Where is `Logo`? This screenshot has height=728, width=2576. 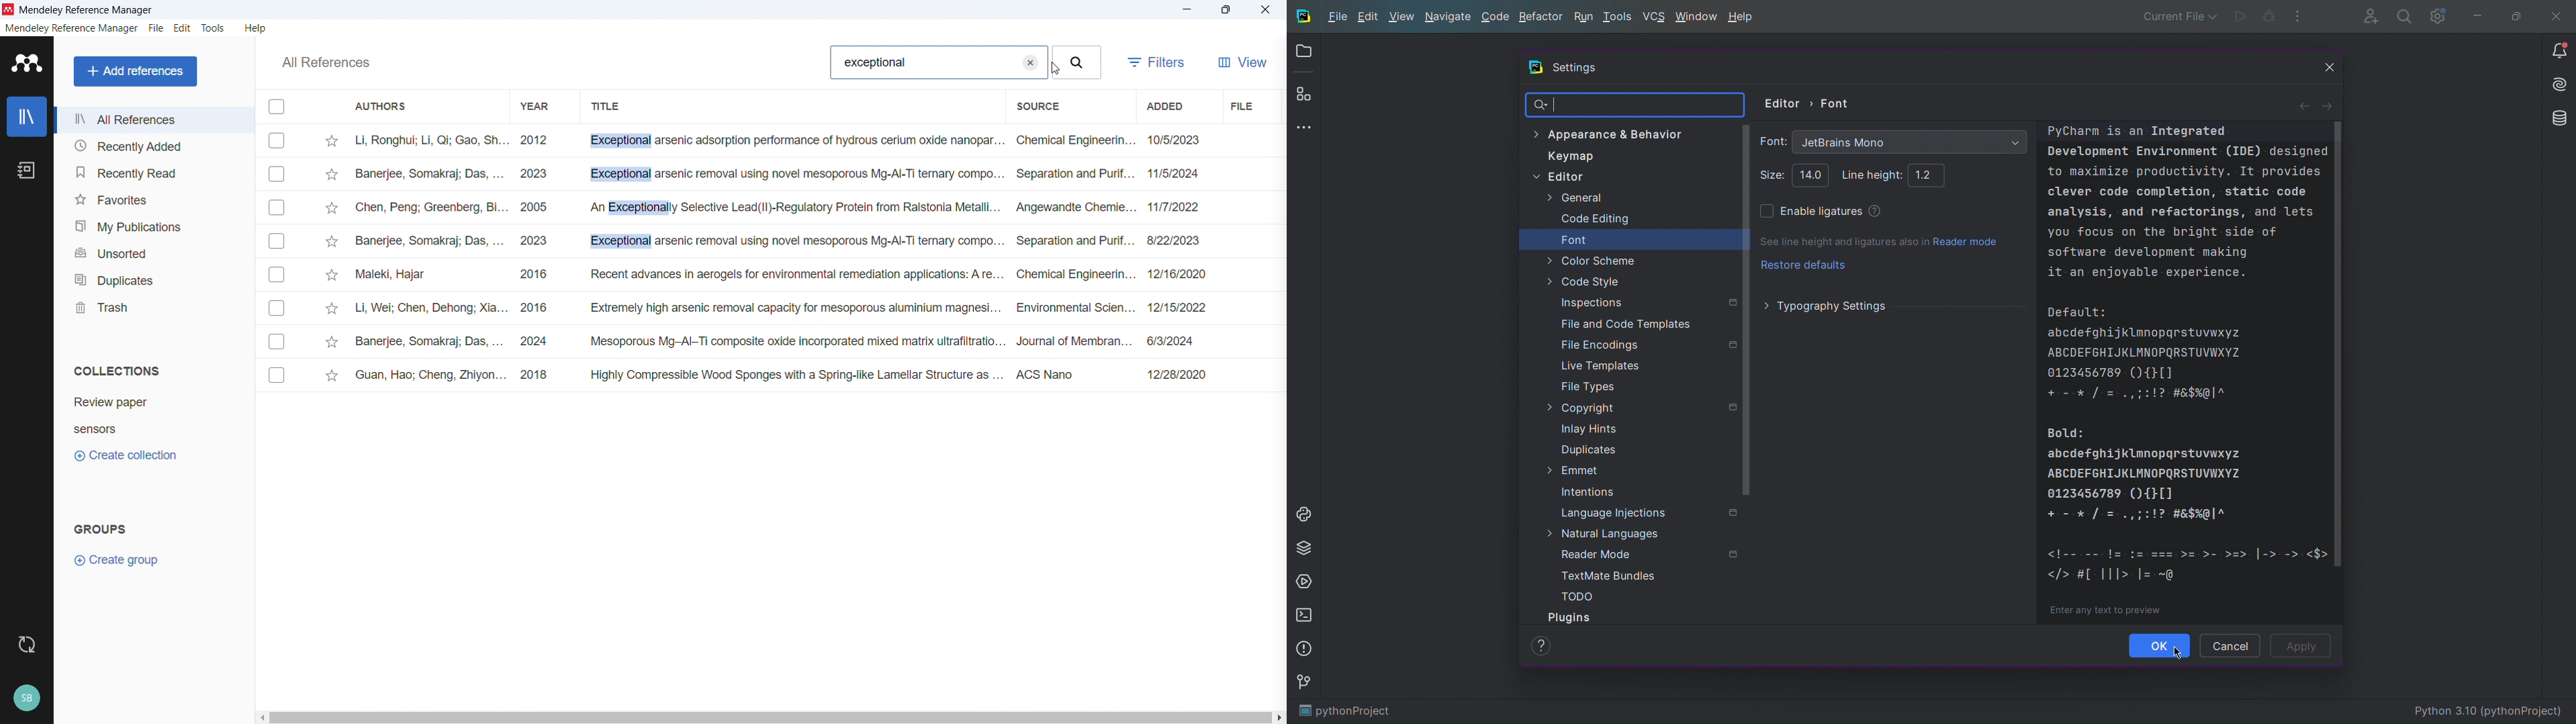 Logo is located at coordinates (1532, 67).